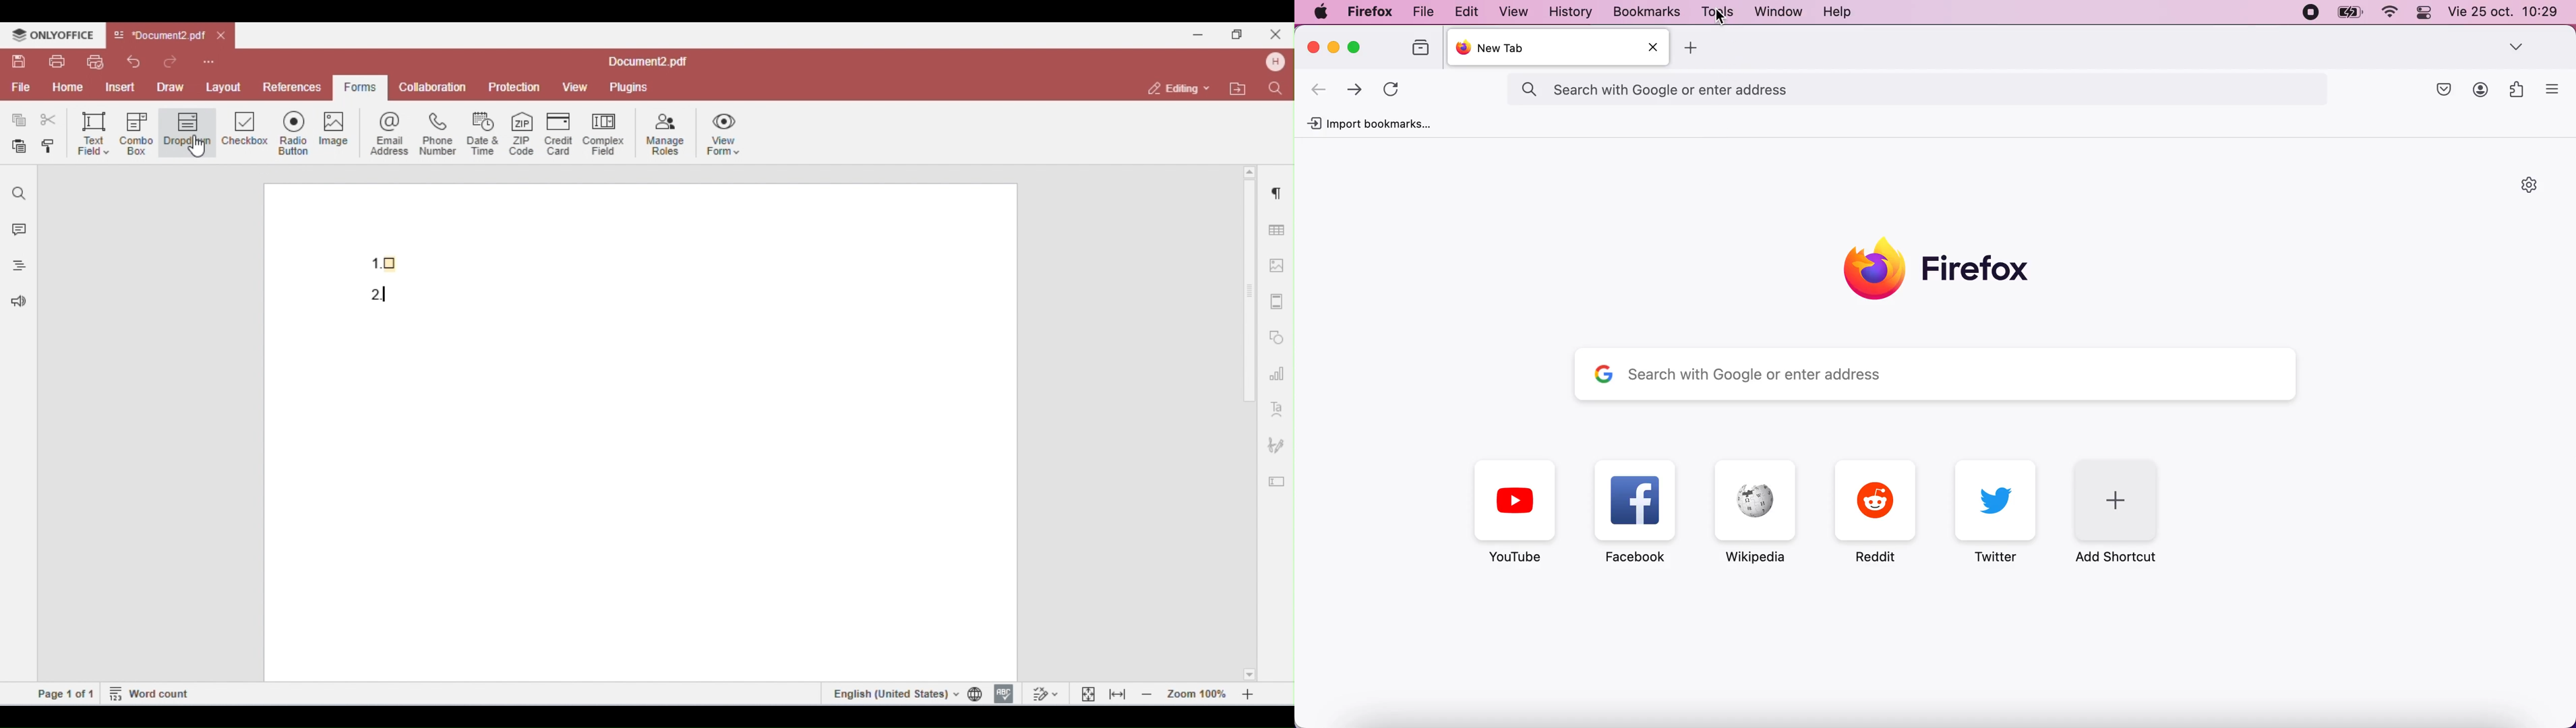  What do you see at coordinates (1335, 47) in the screenshot?
I see `Minimize` at bounding box center [1335, 47].